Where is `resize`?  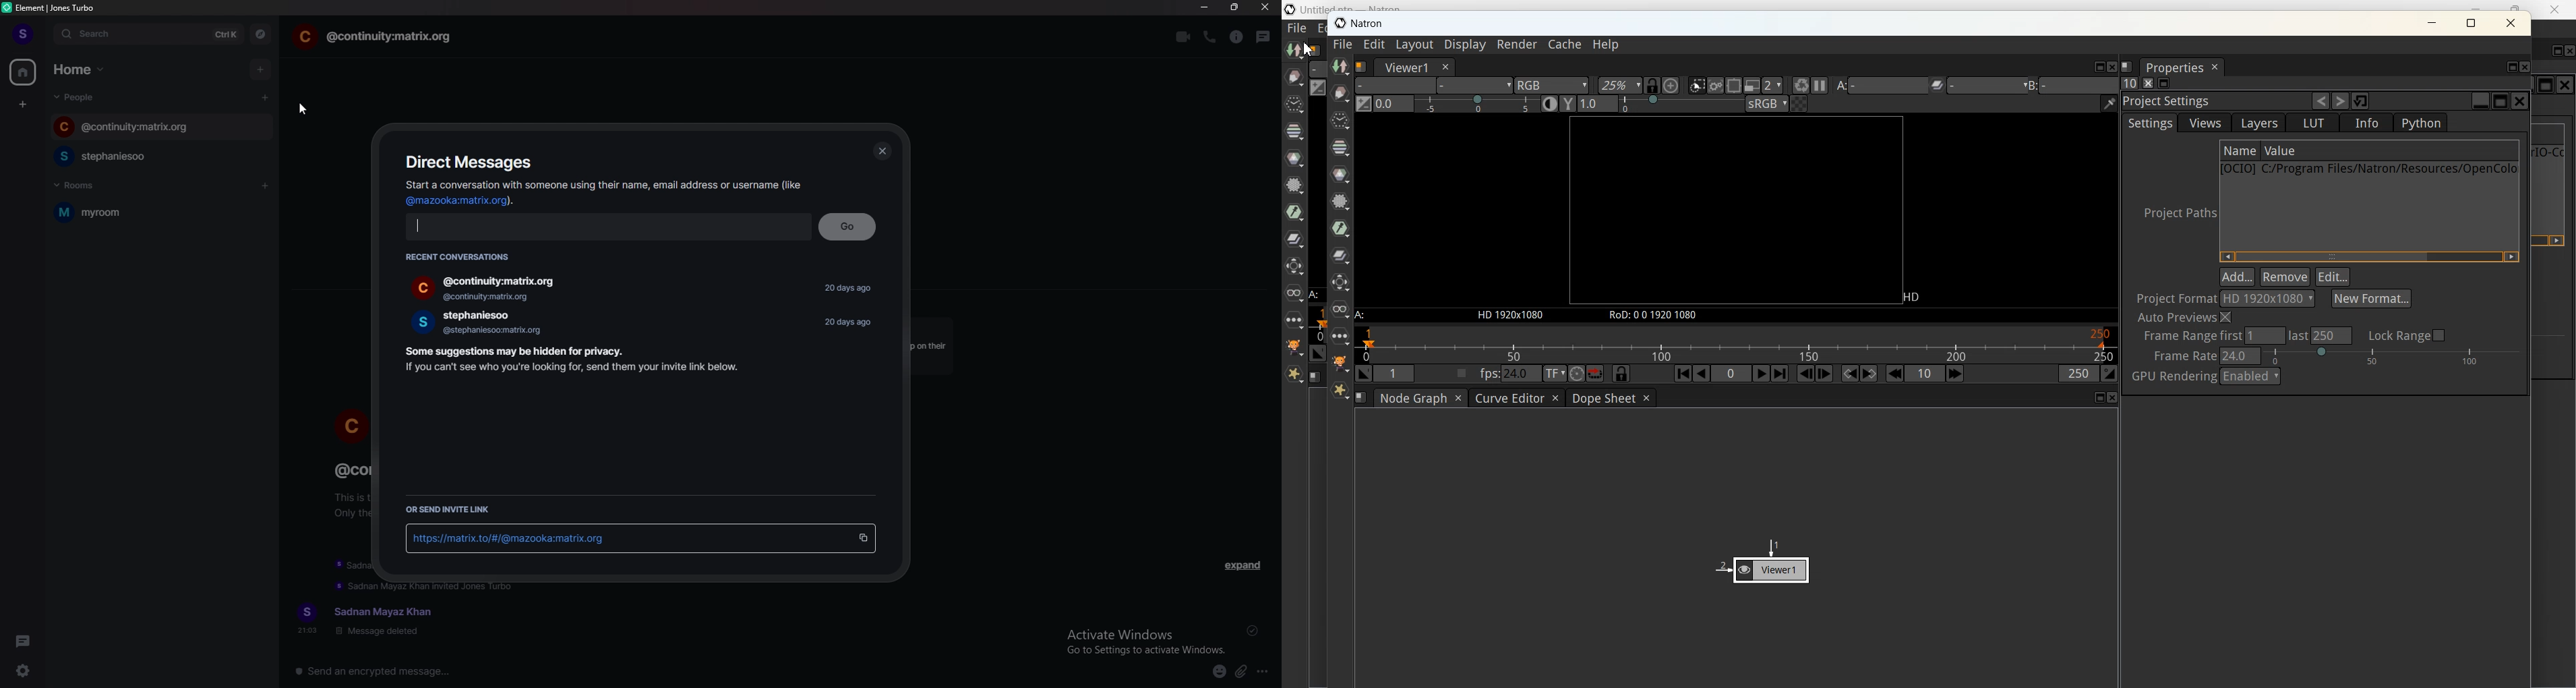
resize is located at coordinates (1236, 7).